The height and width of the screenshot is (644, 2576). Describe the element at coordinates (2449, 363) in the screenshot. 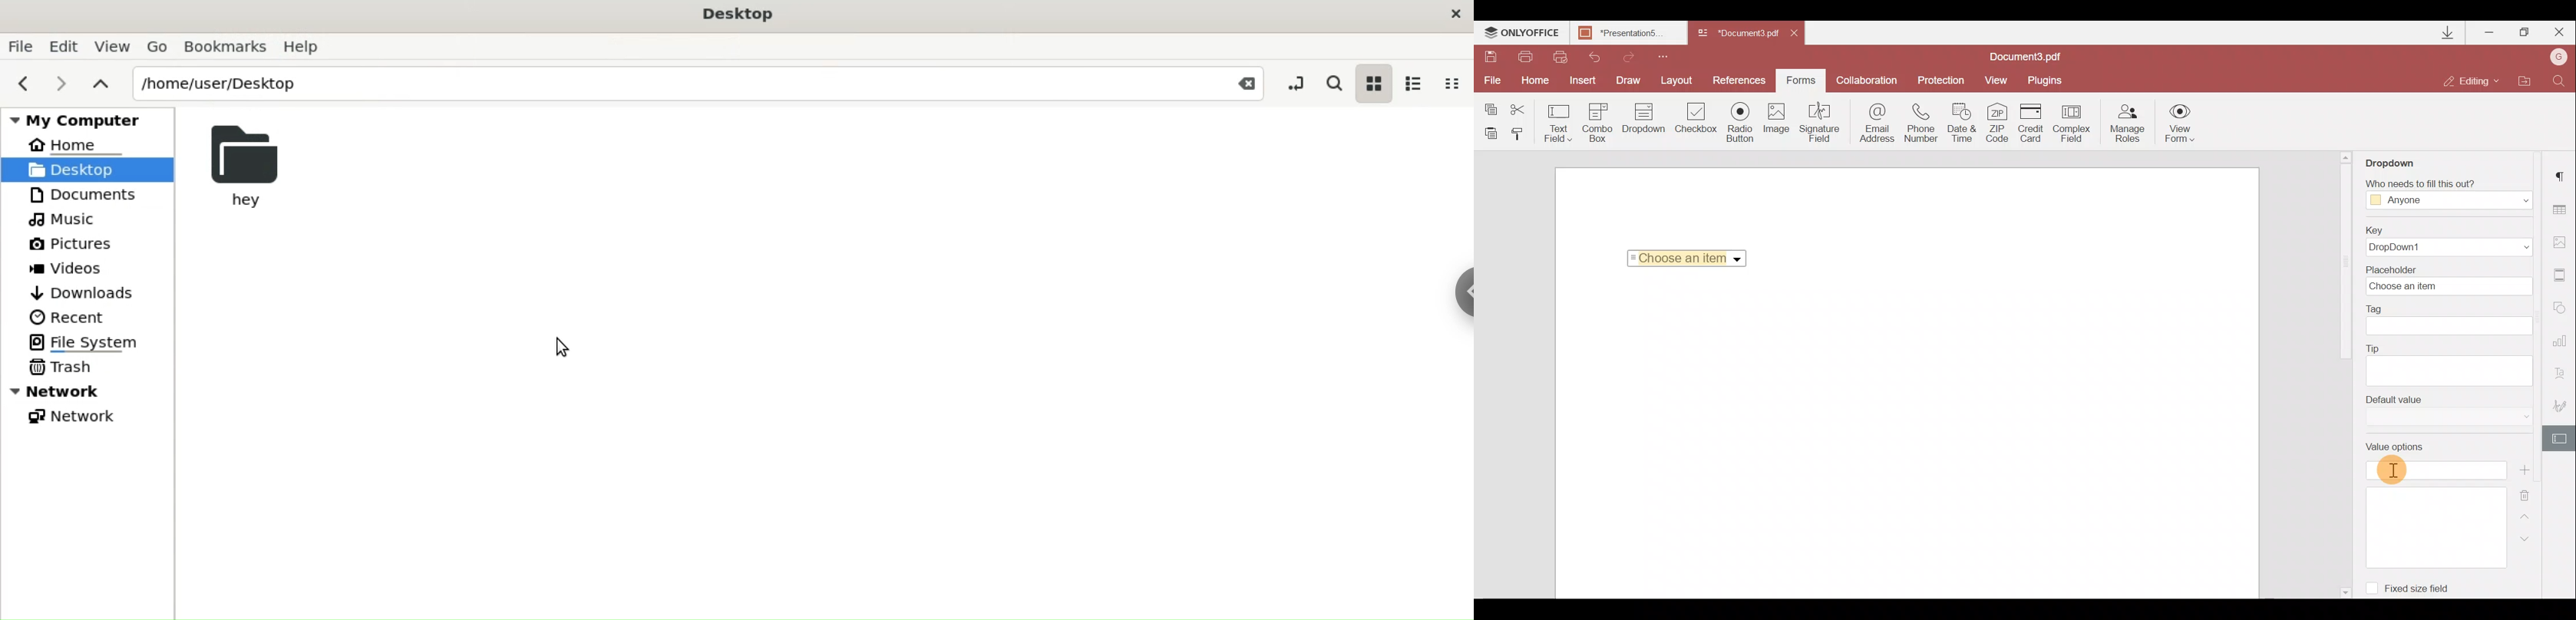

I see `Tip` at that location.